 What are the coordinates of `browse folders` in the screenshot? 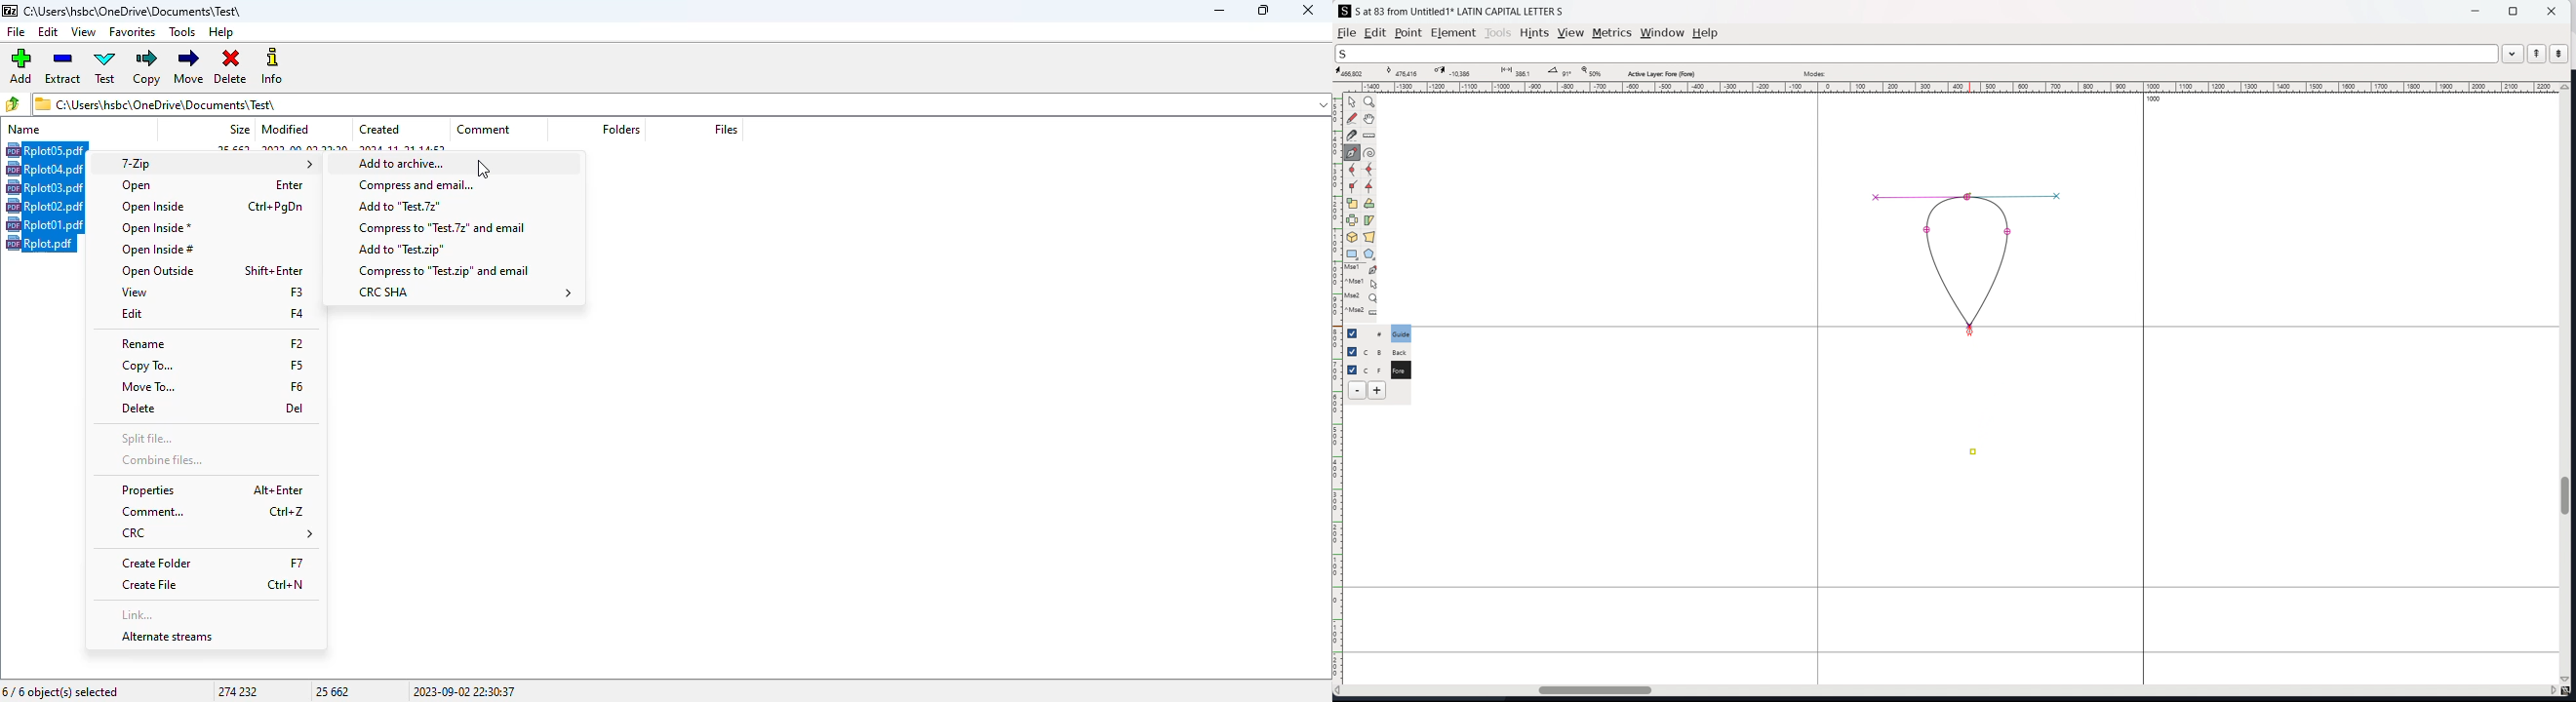 It's located at (15, 103).